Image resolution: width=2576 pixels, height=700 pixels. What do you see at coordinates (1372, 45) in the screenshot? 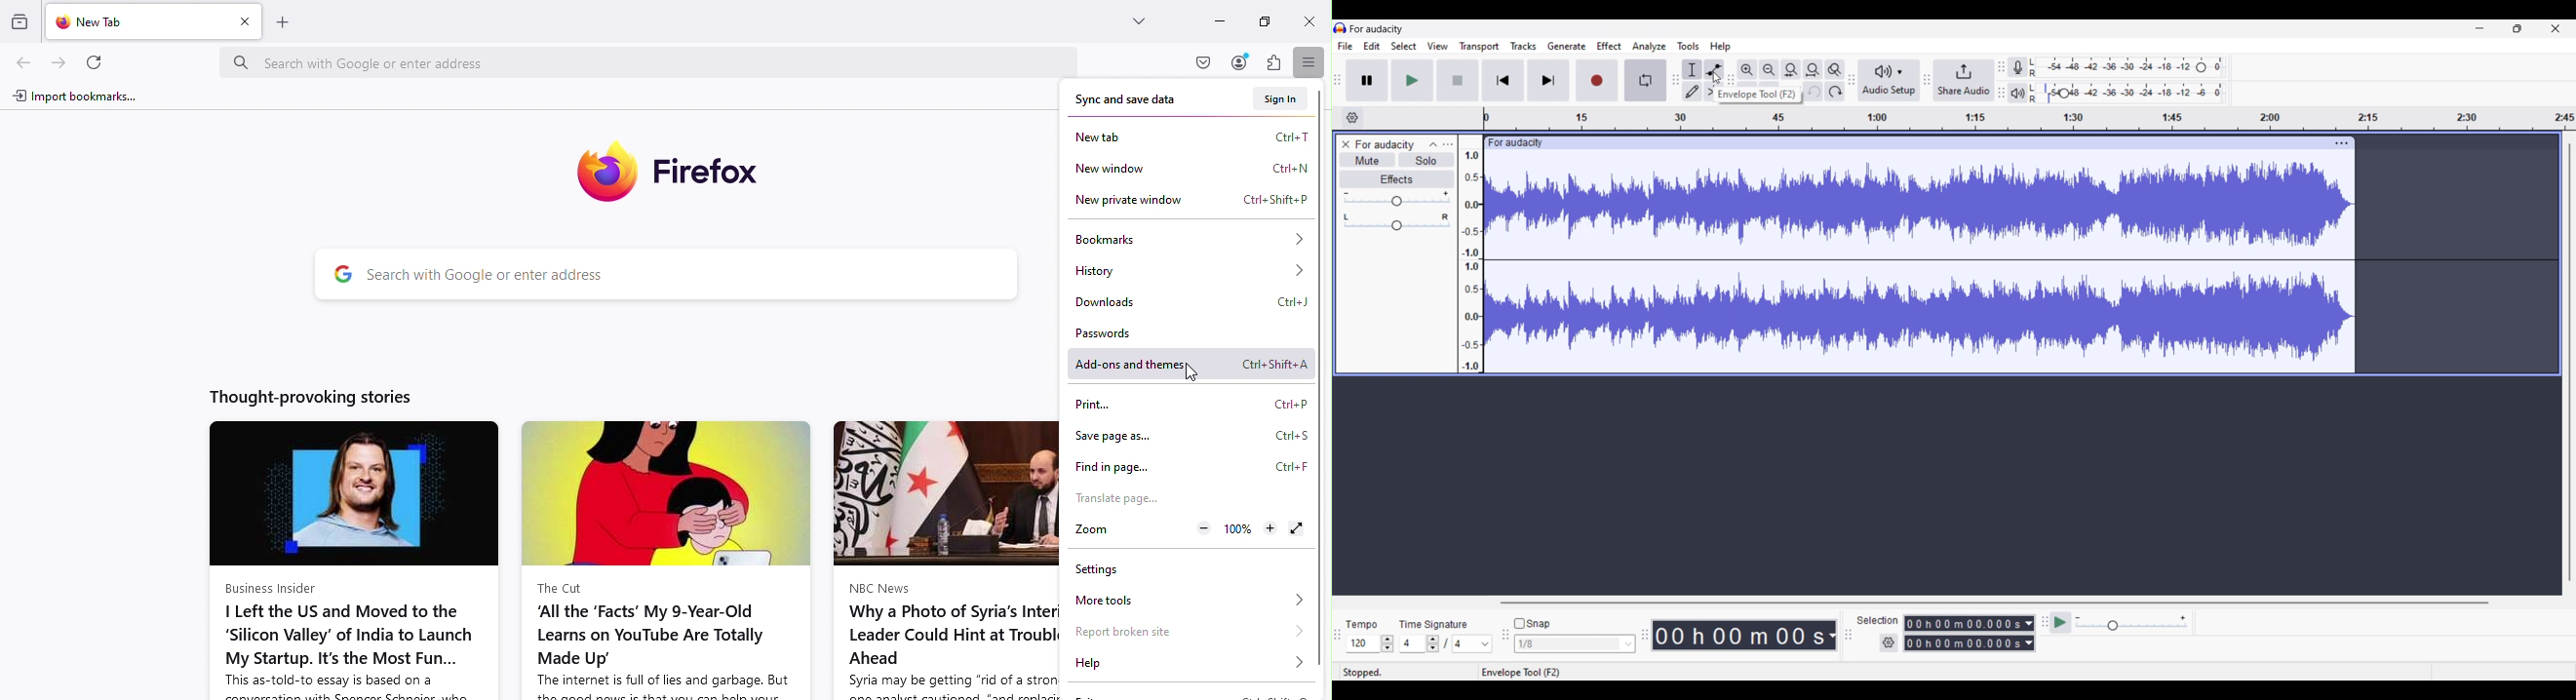
I see `Edit` at bounding box center [1372, 45].